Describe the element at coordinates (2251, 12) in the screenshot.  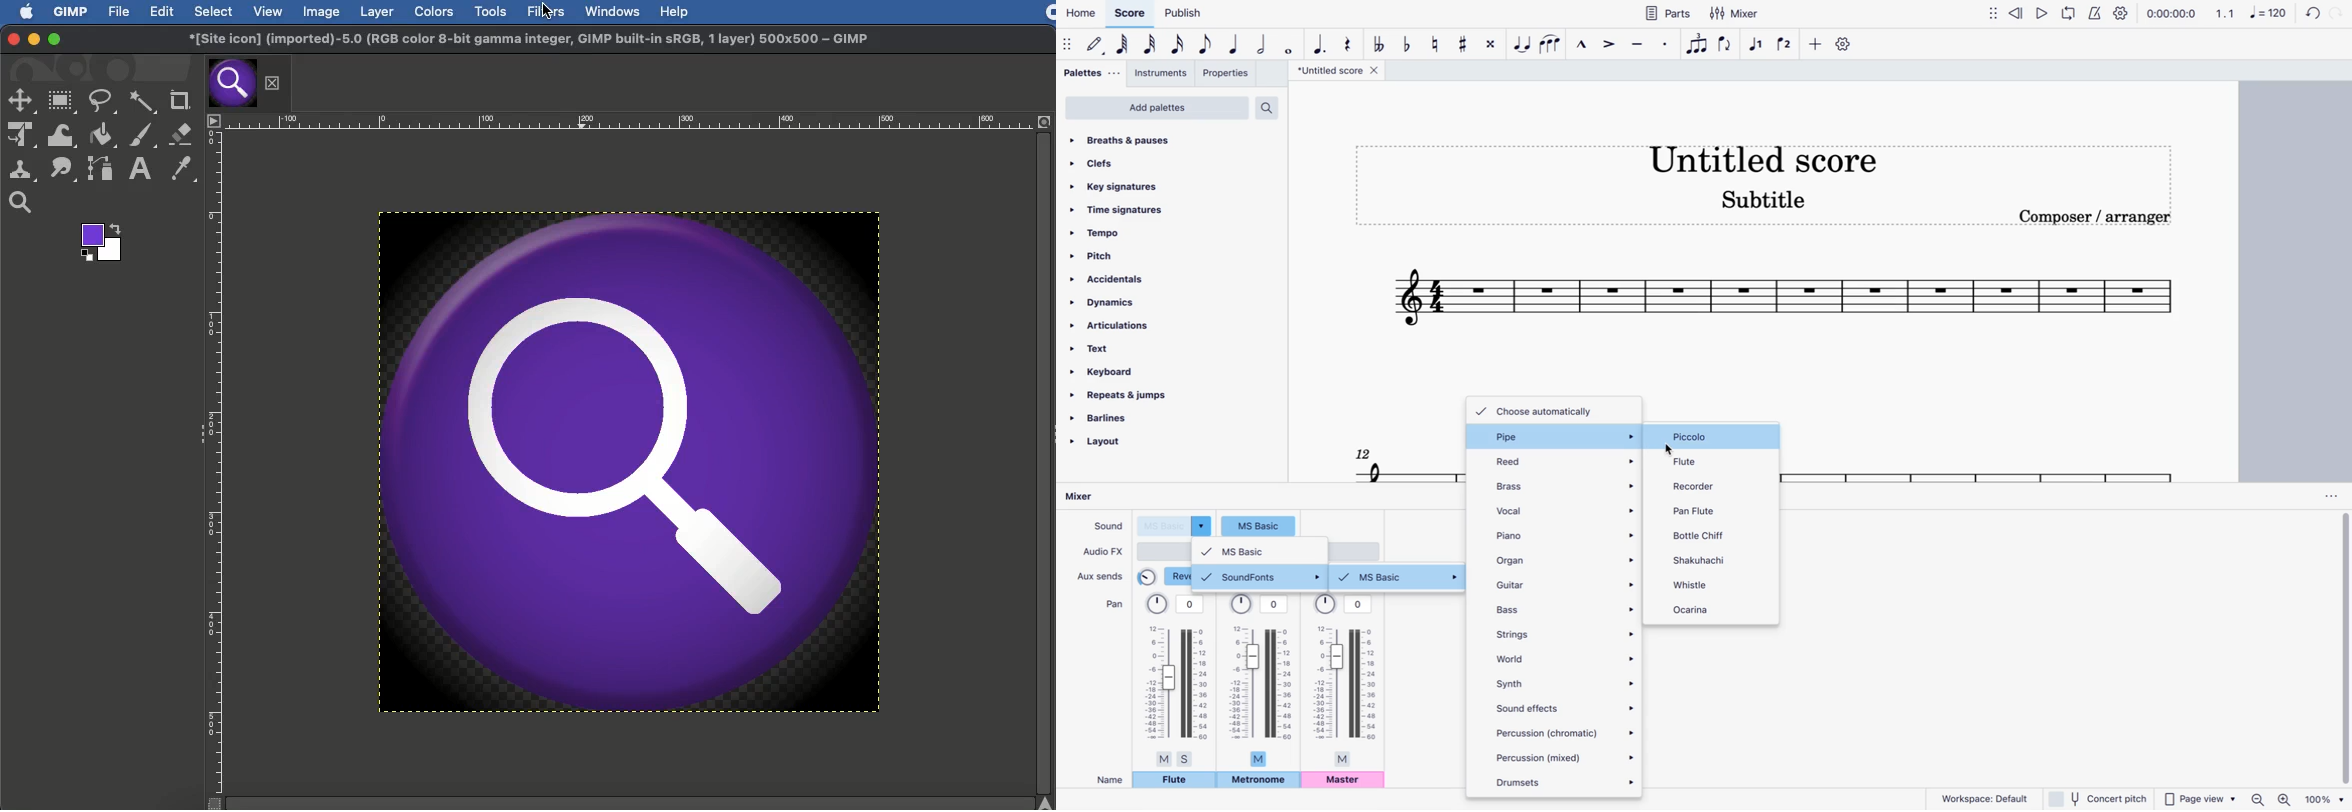
I see `scale` at that location.